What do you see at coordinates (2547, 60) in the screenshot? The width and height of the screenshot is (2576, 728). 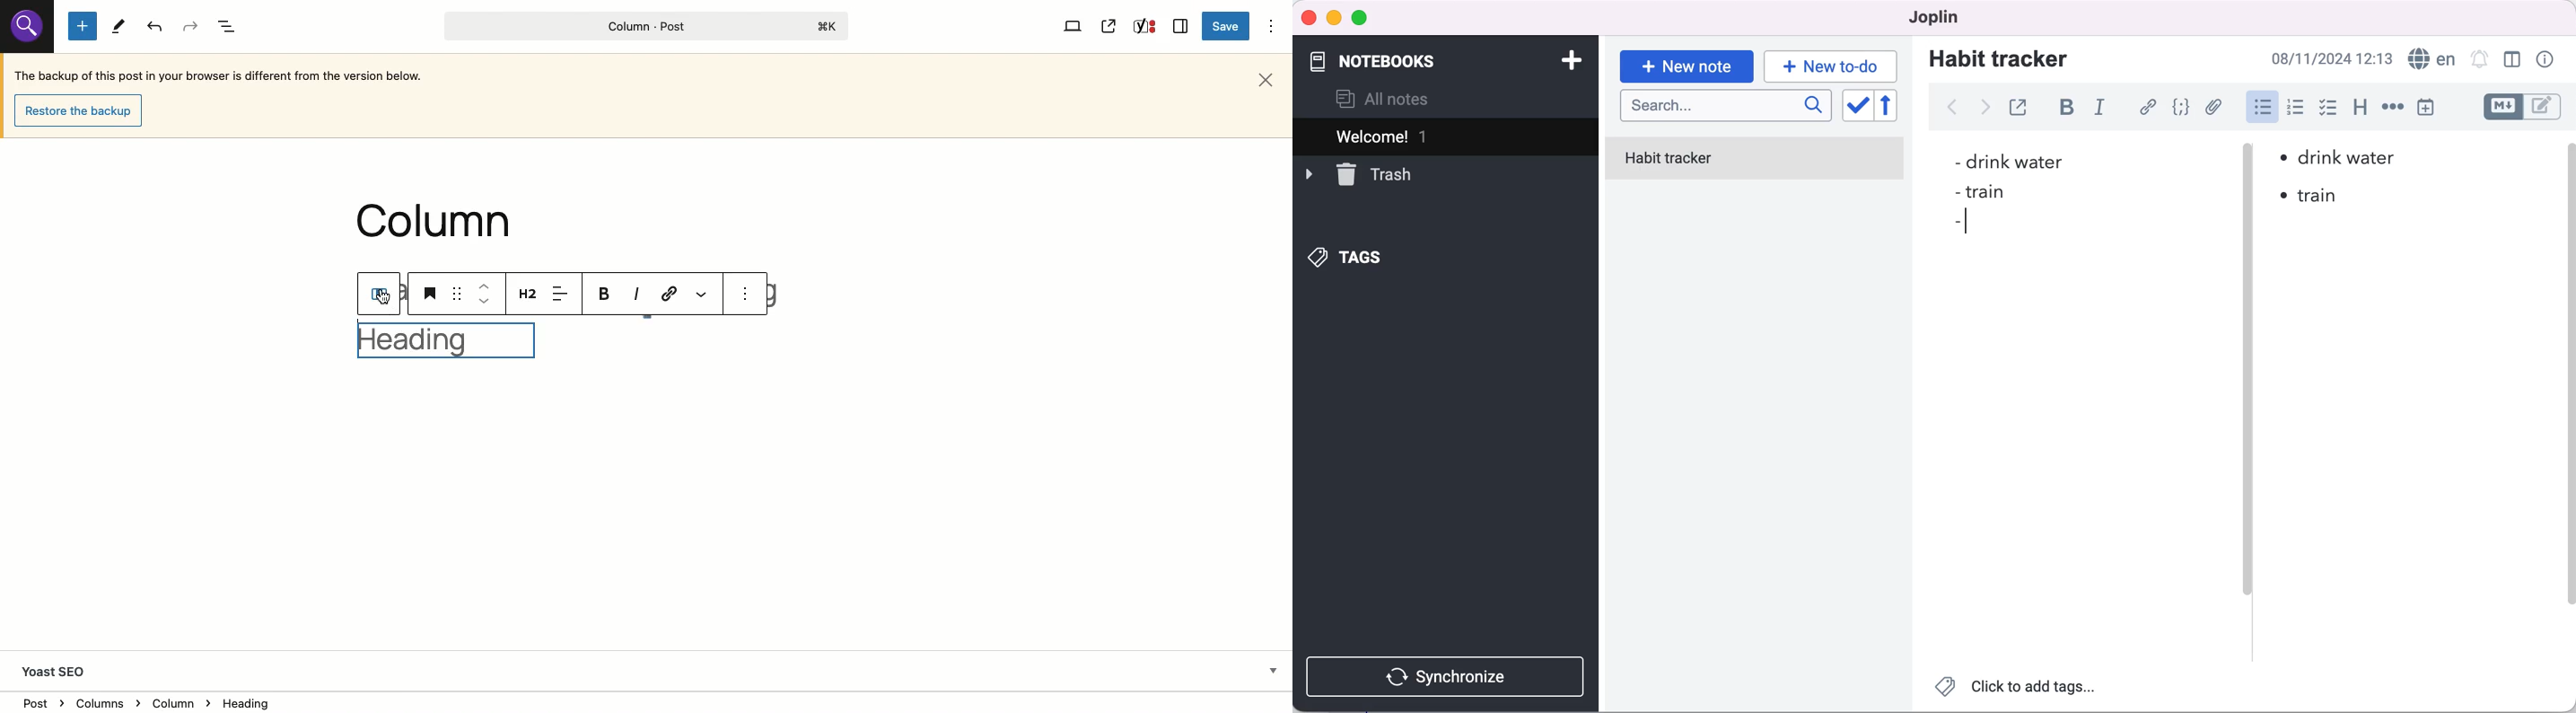 I see `note properties` at bounding box center [2547, 60].